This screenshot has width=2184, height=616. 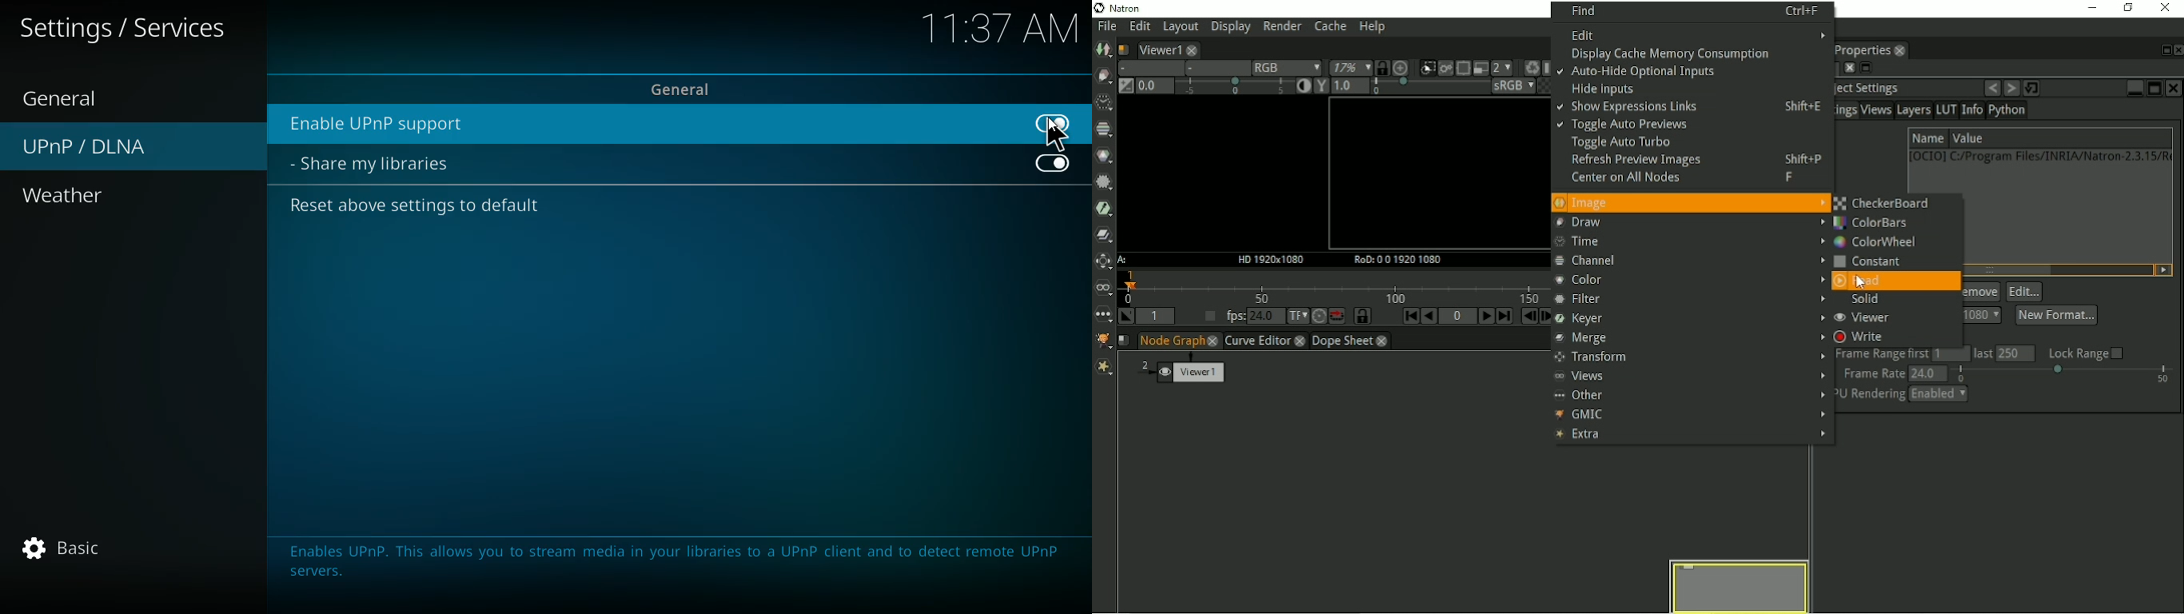 I want to click on Enables UPnP. This allows you to stream media in your libraries to a UPnP client and to detect remote UPnP
servers., so click(x=668, y=566).